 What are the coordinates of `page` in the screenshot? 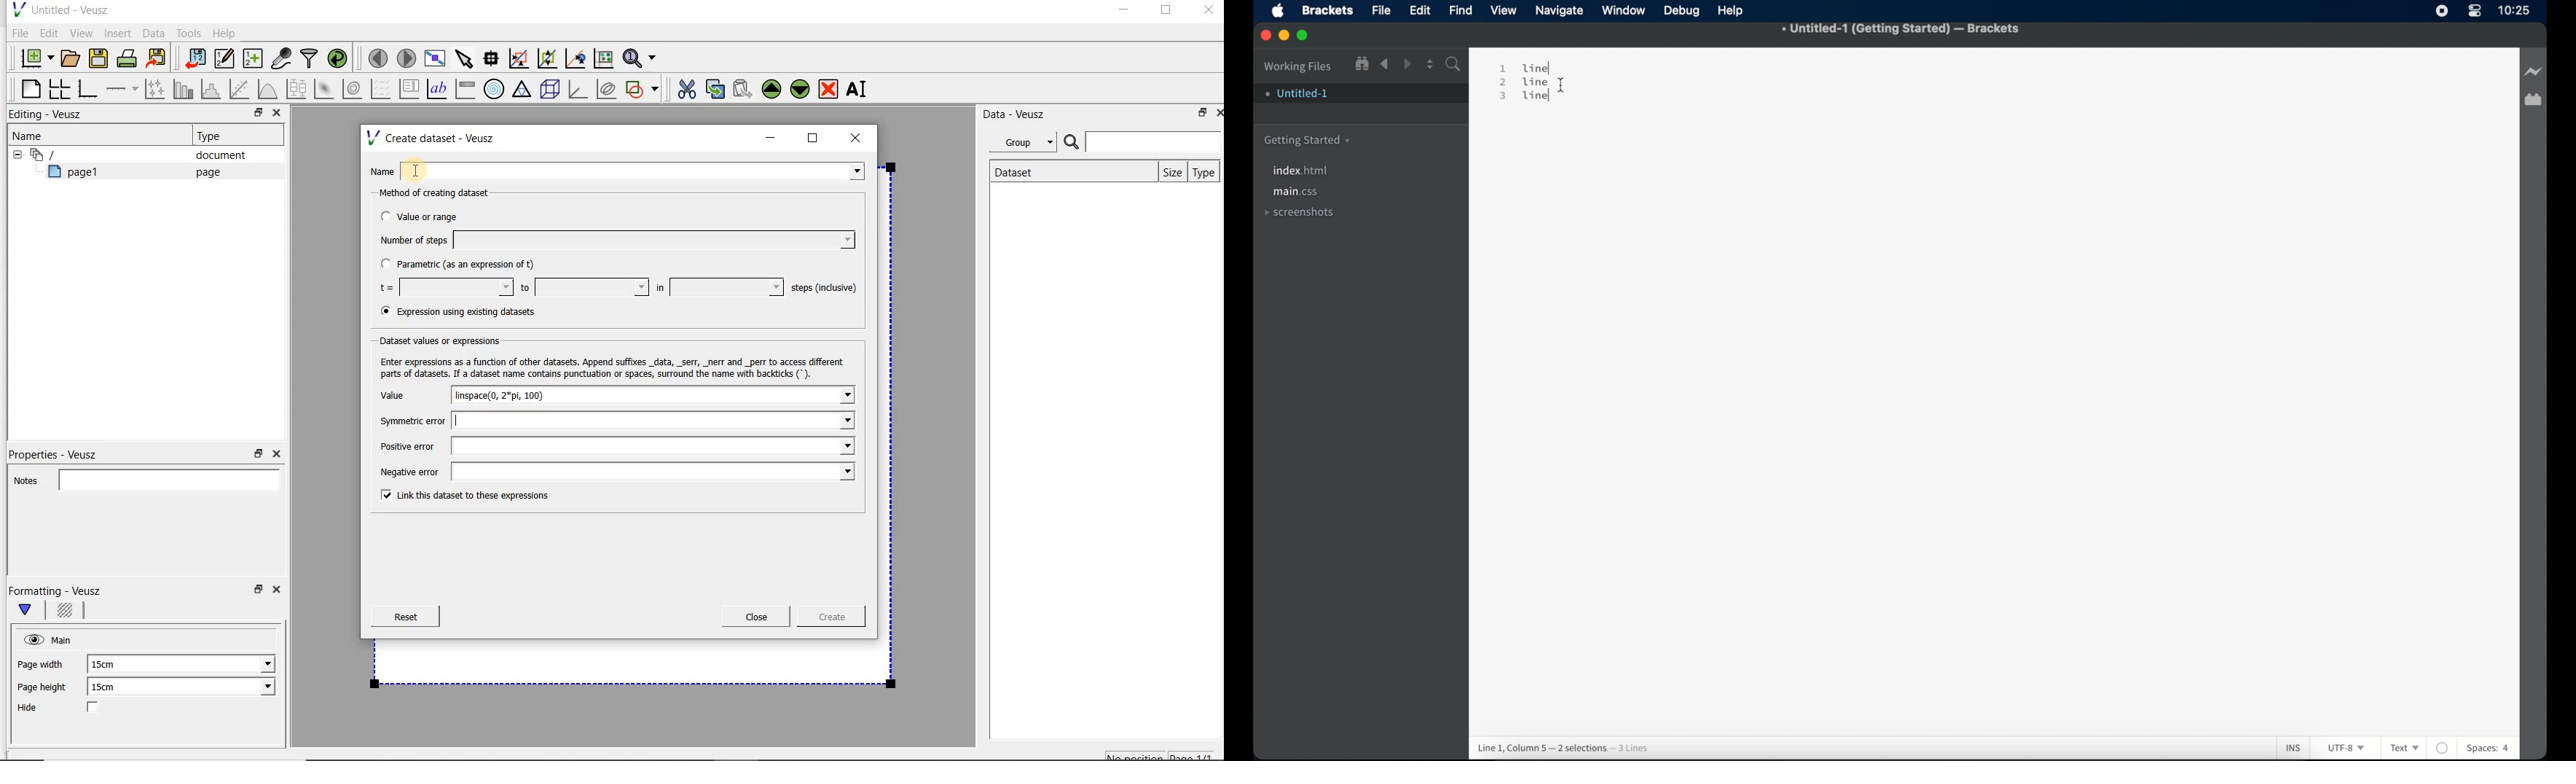 It's located at (205, 172).